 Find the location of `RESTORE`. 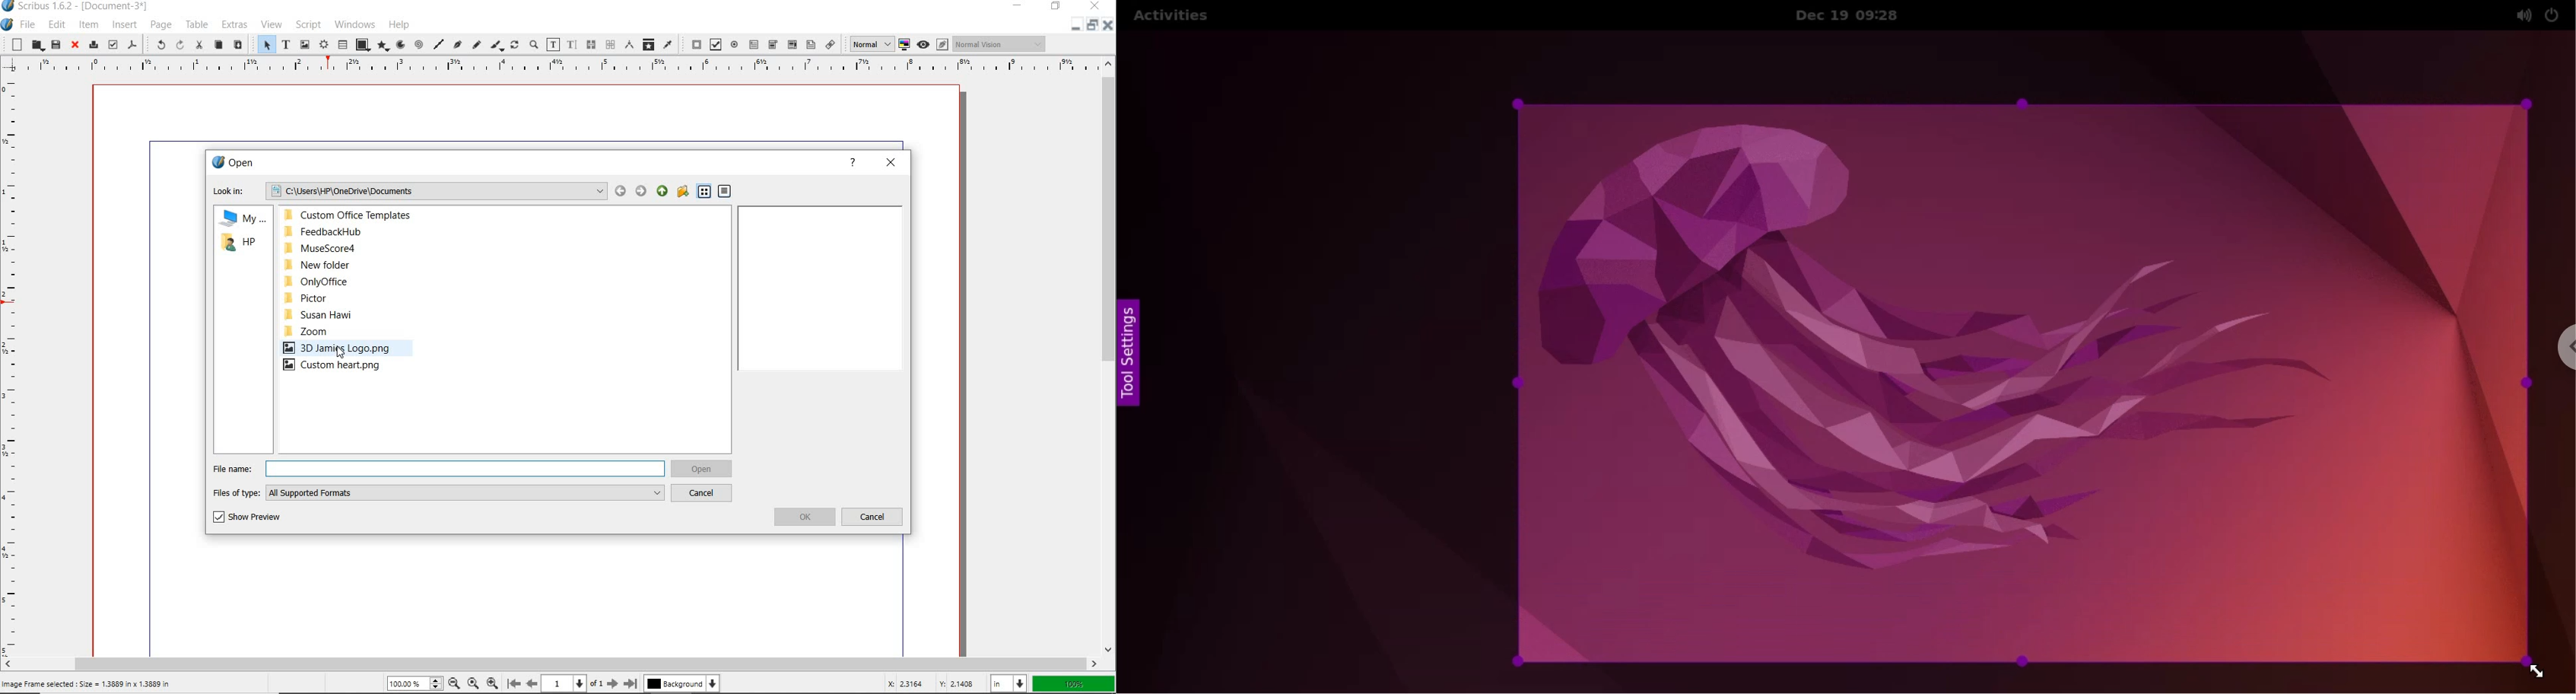

RESTORE is located at coordinates (1056, 7).